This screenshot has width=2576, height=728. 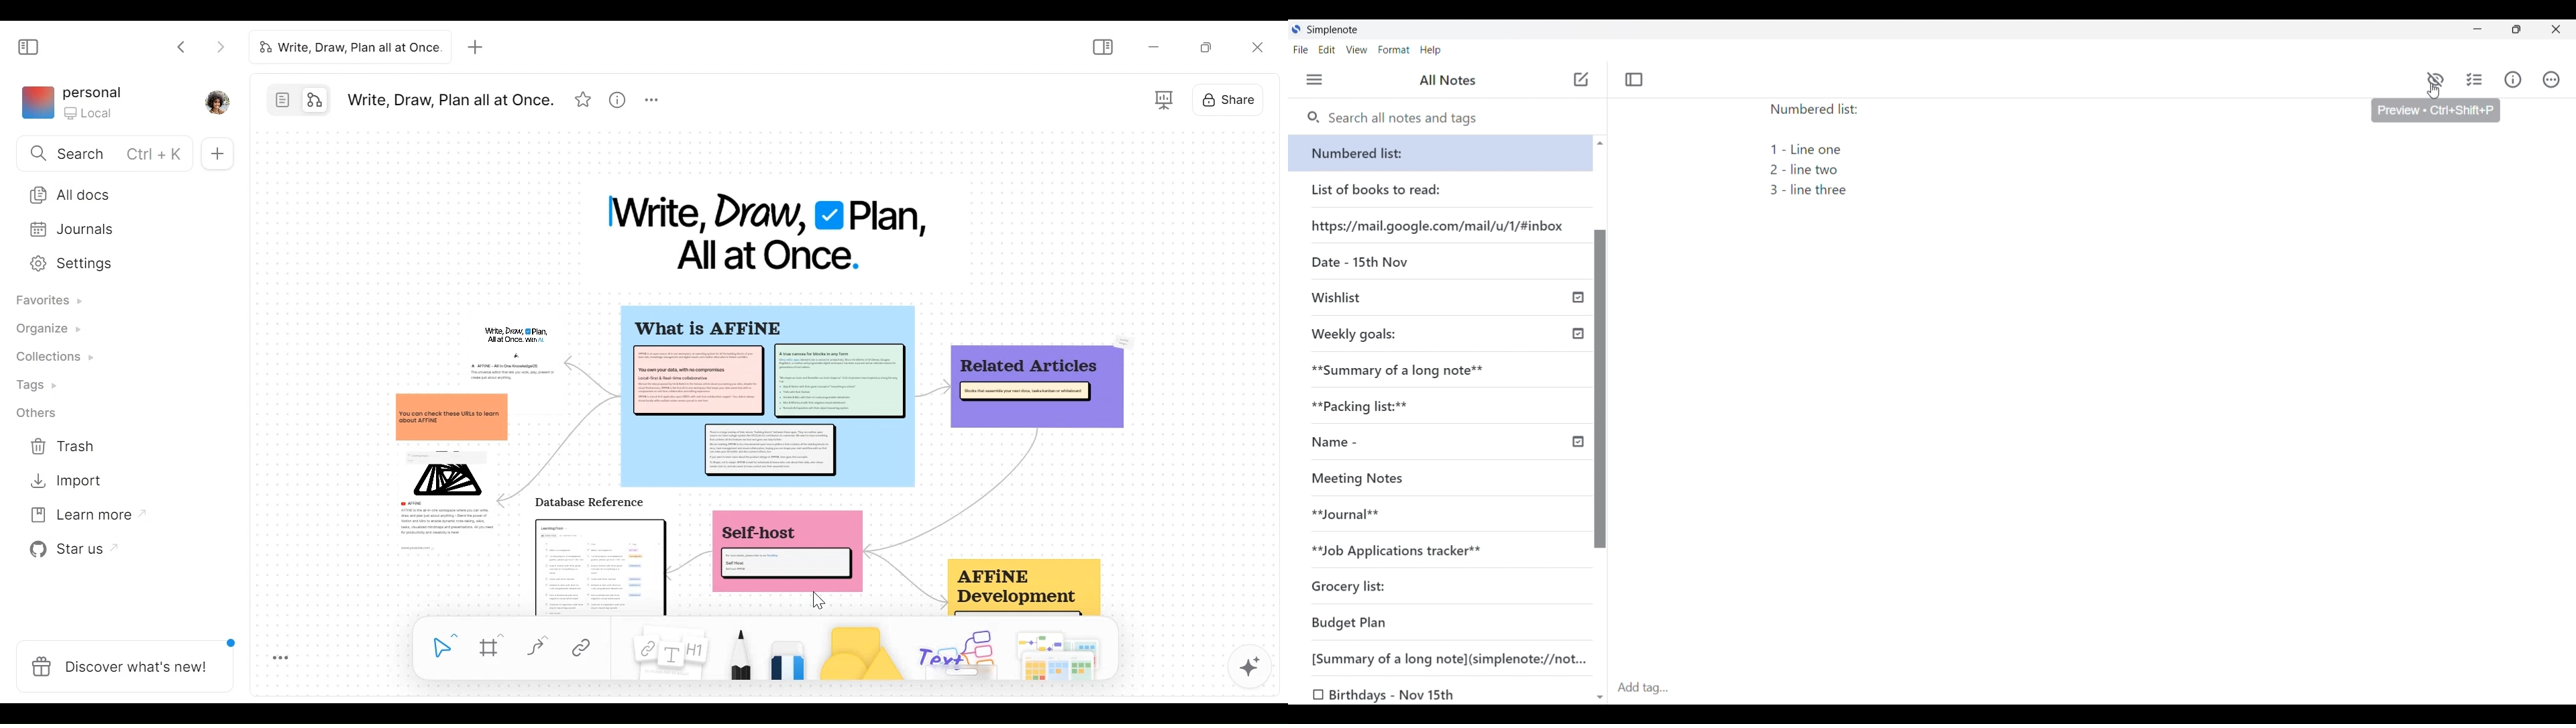 What do you see at coordinates (1356, 50) in the screenshot?
I see `View menu` at bounding box center [1356, 50].